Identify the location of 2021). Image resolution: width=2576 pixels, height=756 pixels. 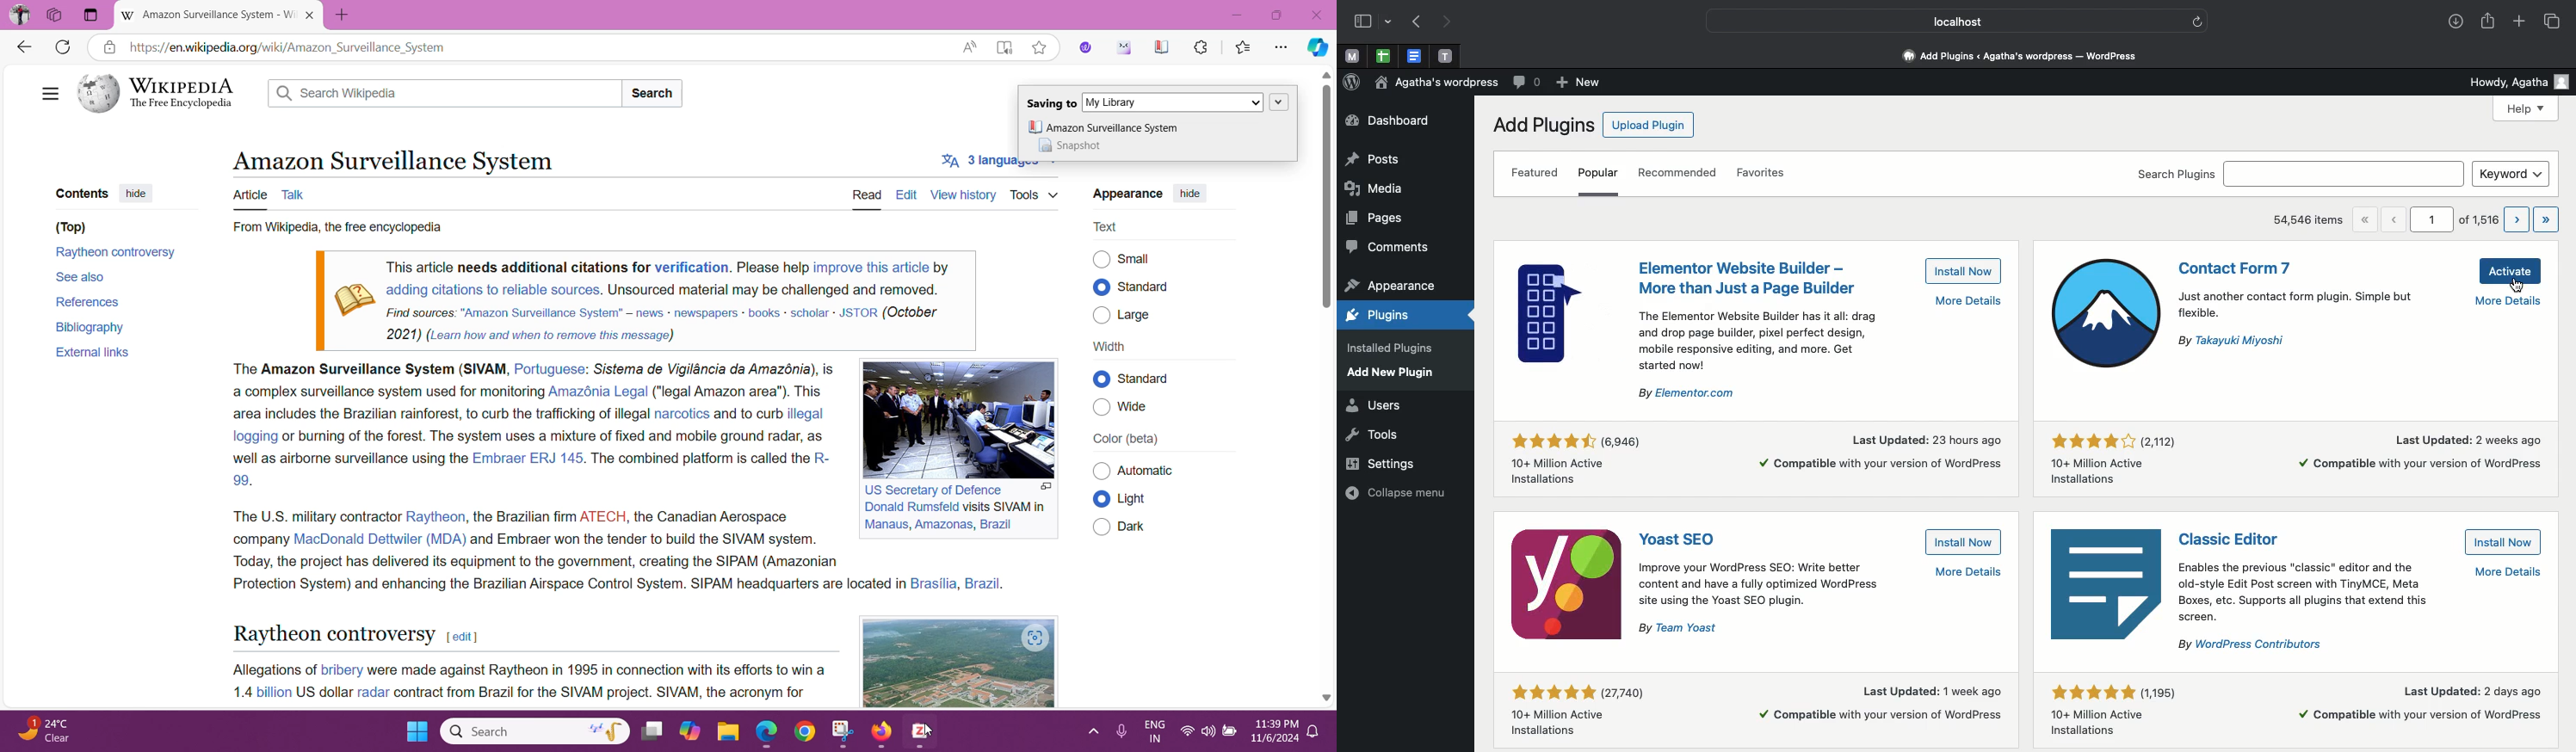
(405, 334).